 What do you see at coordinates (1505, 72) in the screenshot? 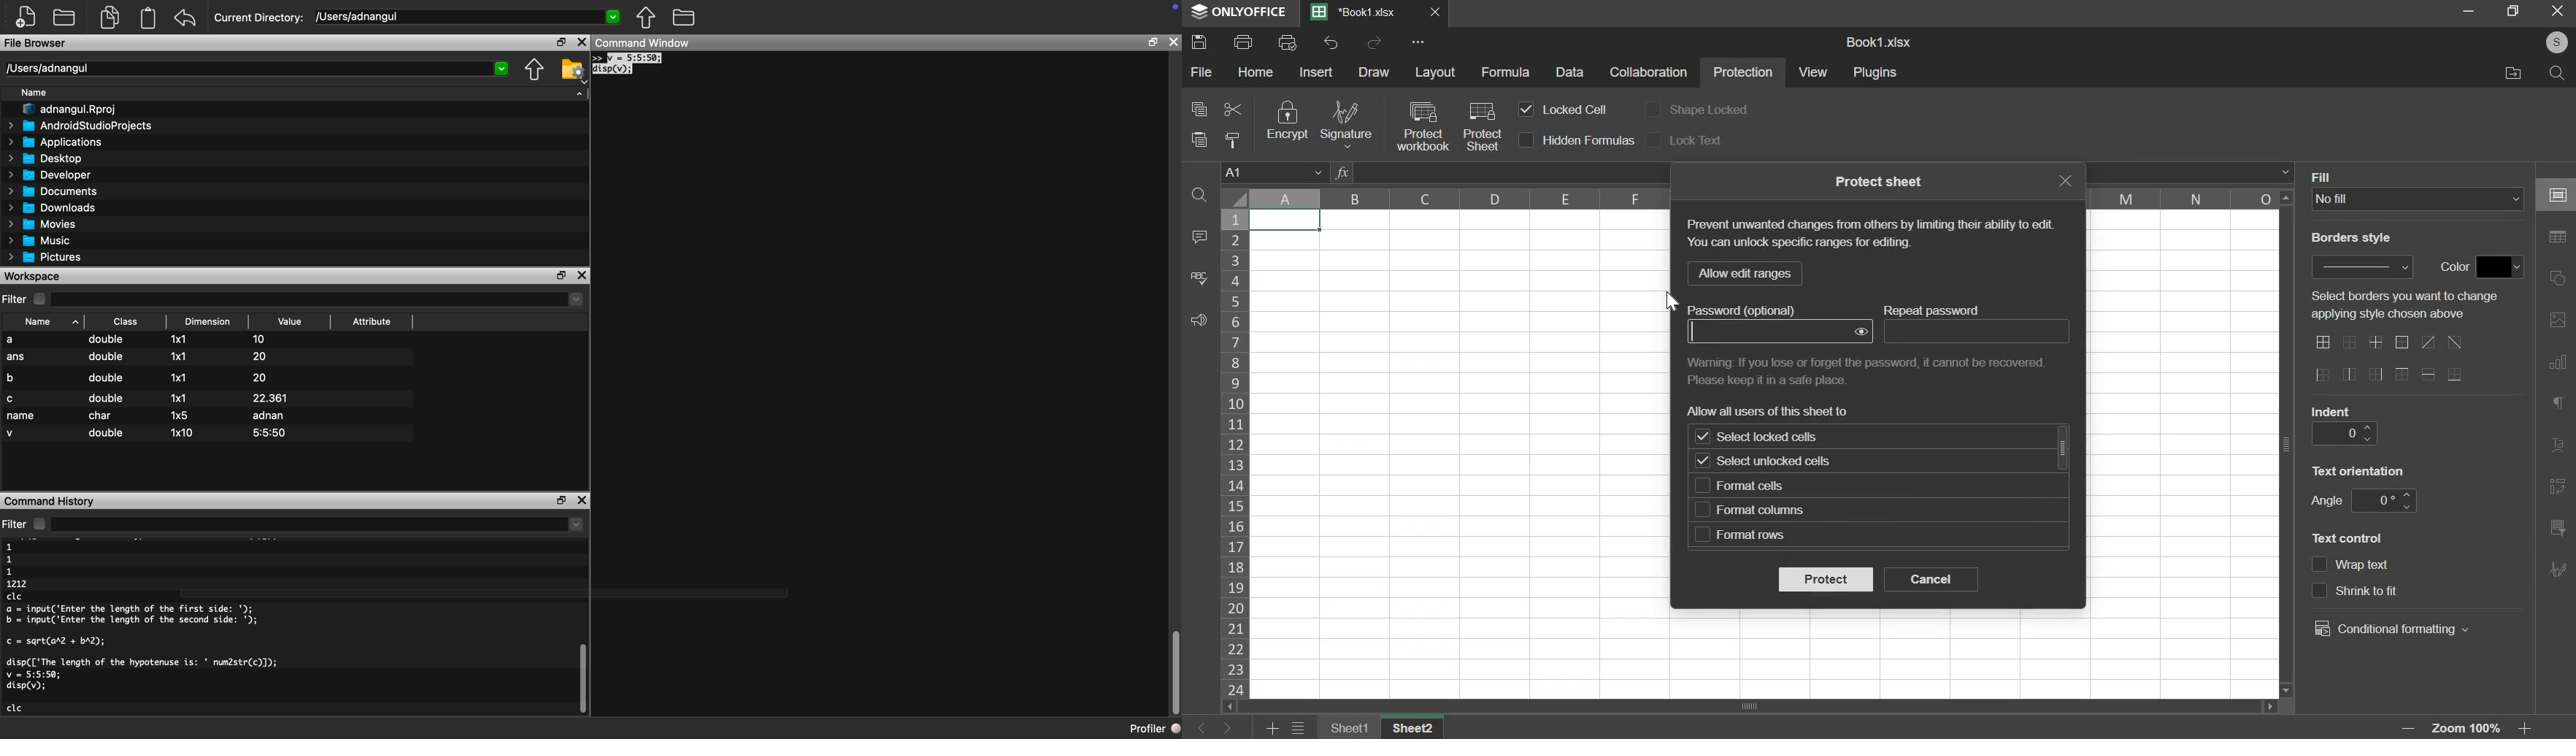
I see `formula` at bounding box center [1505, 72].